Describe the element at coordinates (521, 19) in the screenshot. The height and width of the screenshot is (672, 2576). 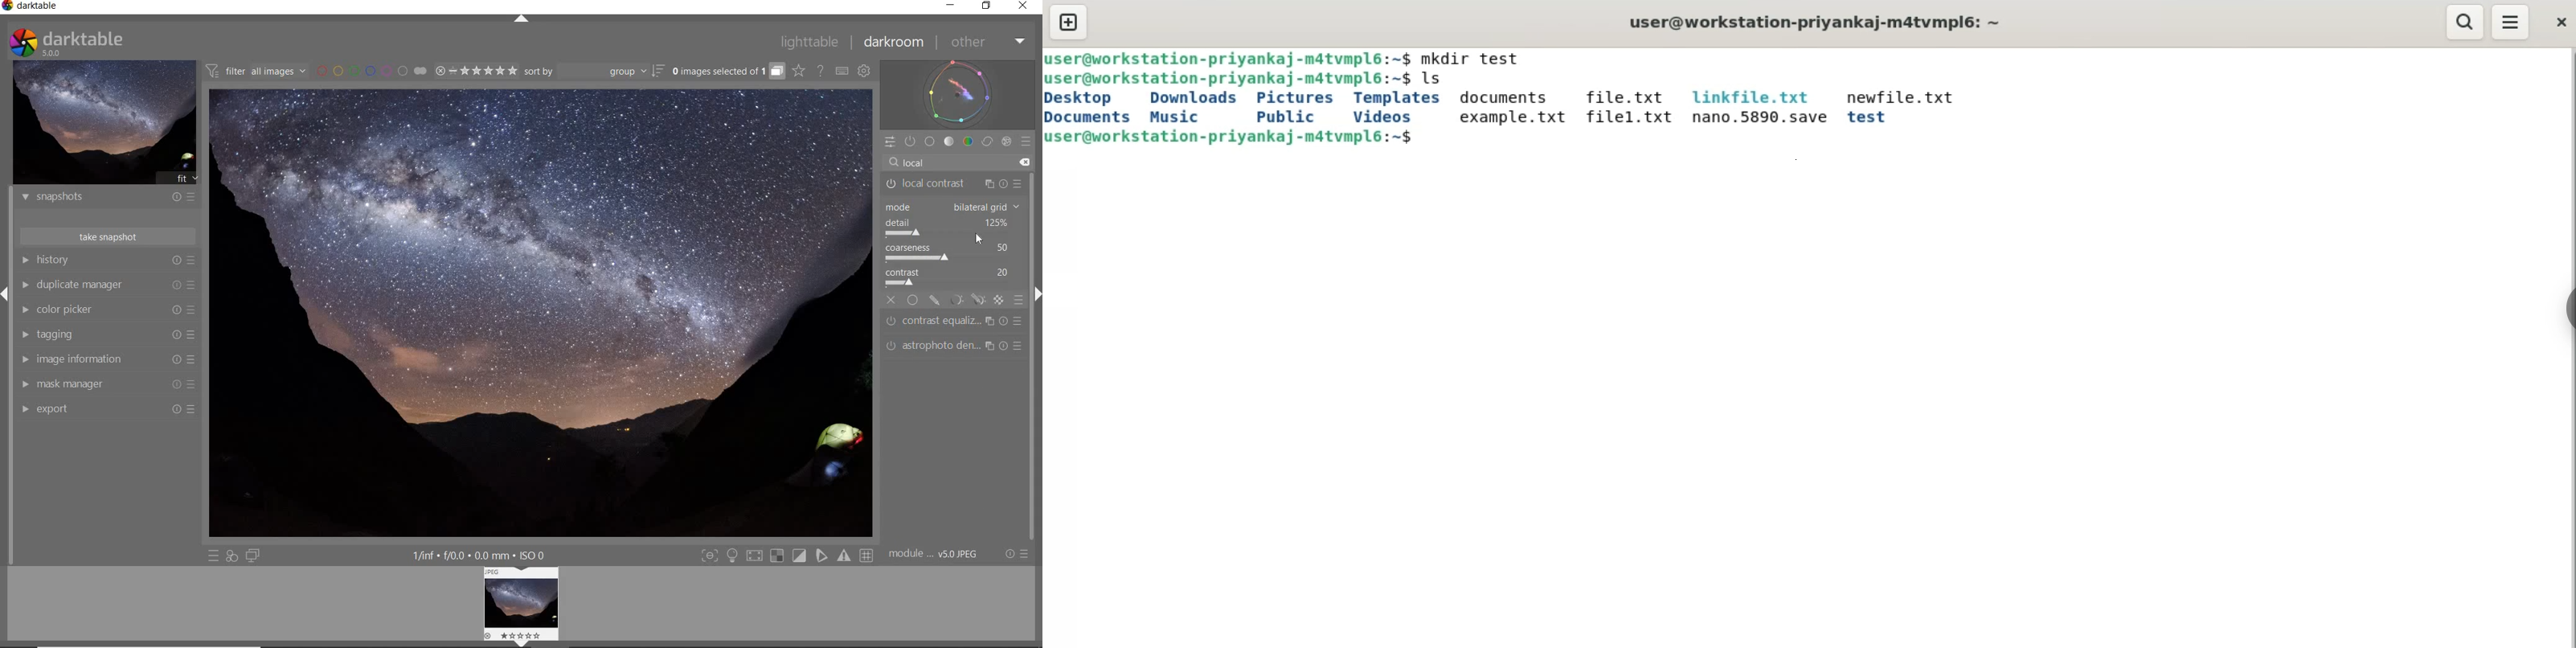
I see `EXPAND/COLLAPSE` at that location.